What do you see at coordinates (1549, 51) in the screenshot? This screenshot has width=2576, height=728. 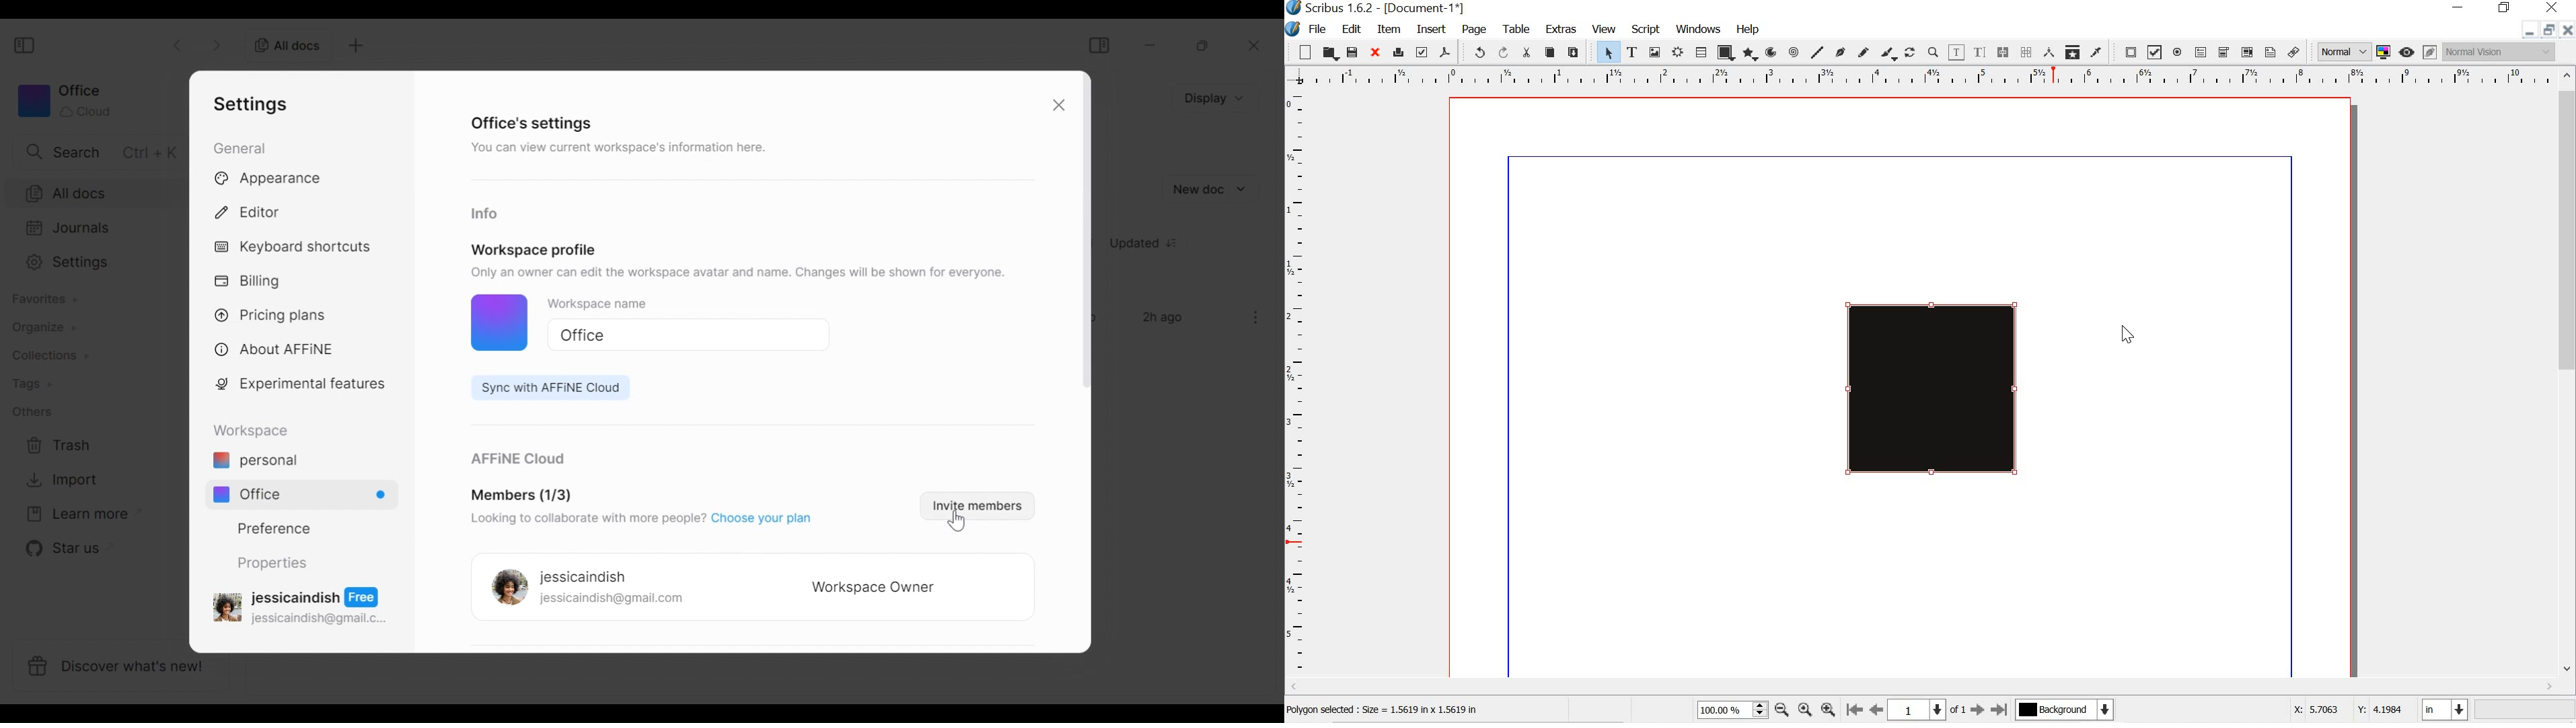 I see `copy` at bounding box center [1549, 51].